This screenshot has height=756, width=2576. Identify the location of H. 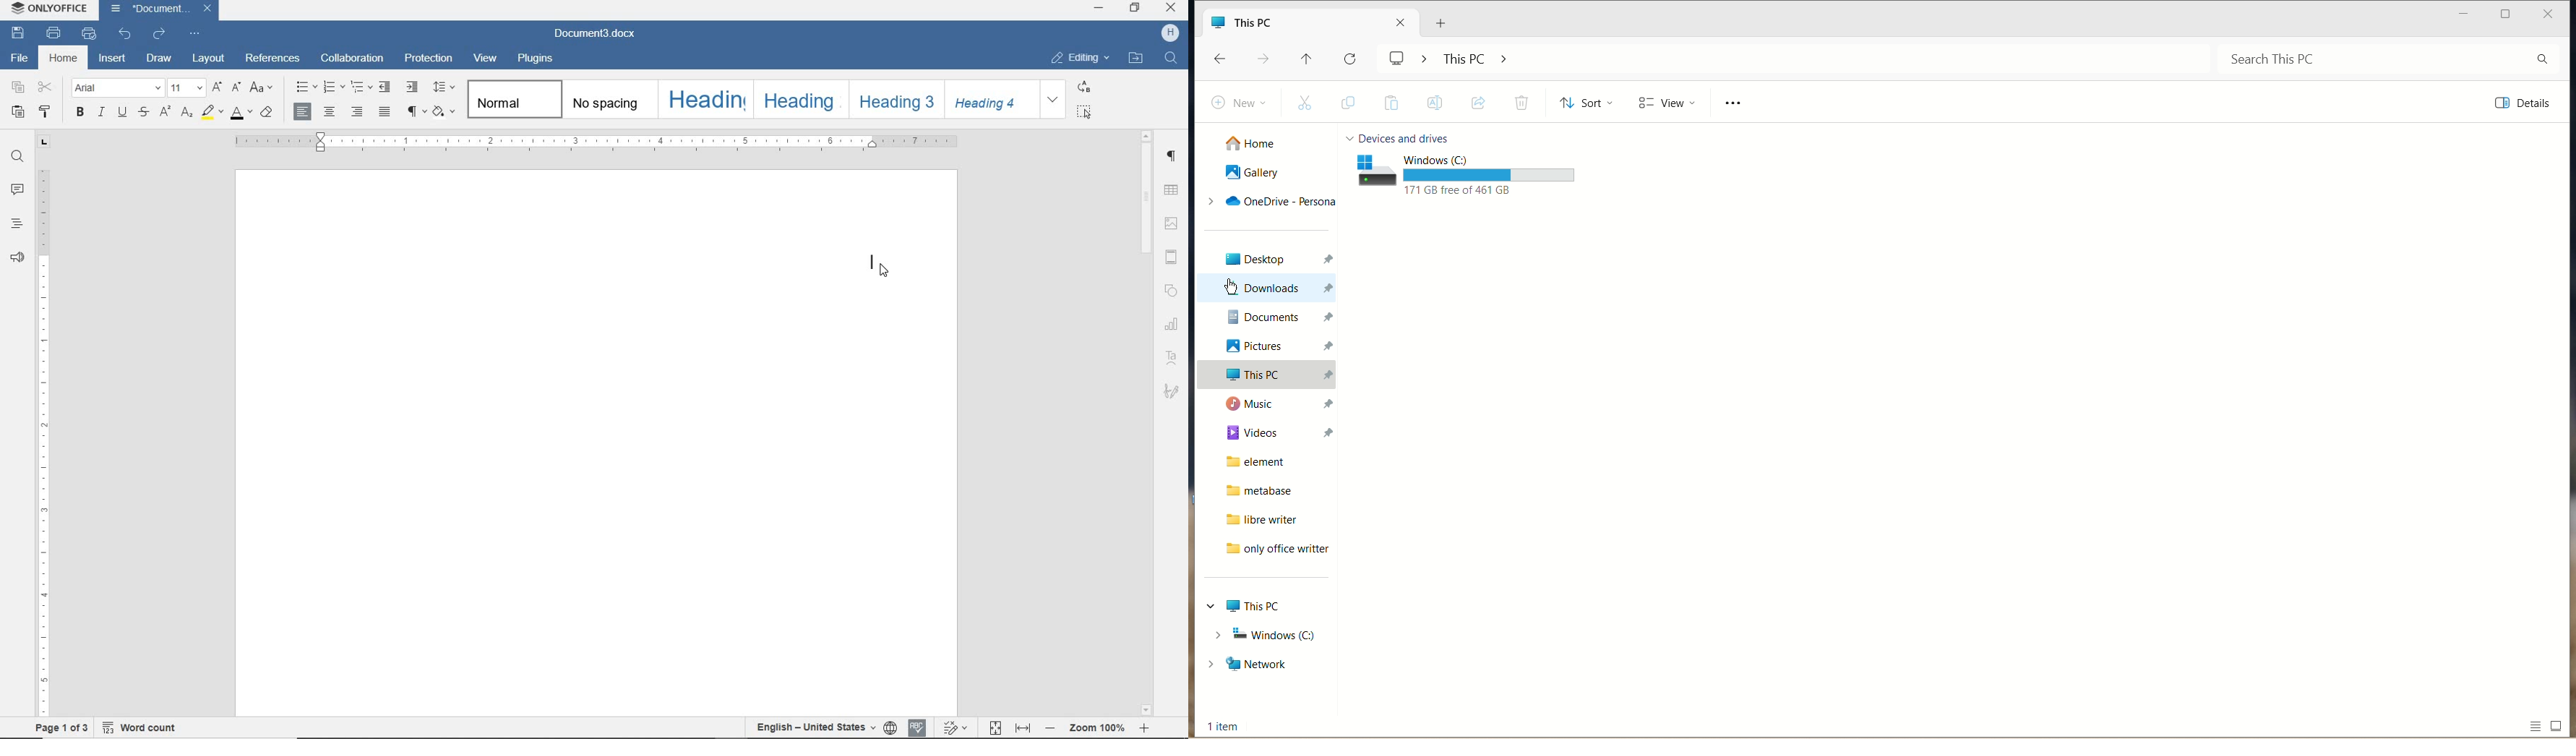
(1170, 34).